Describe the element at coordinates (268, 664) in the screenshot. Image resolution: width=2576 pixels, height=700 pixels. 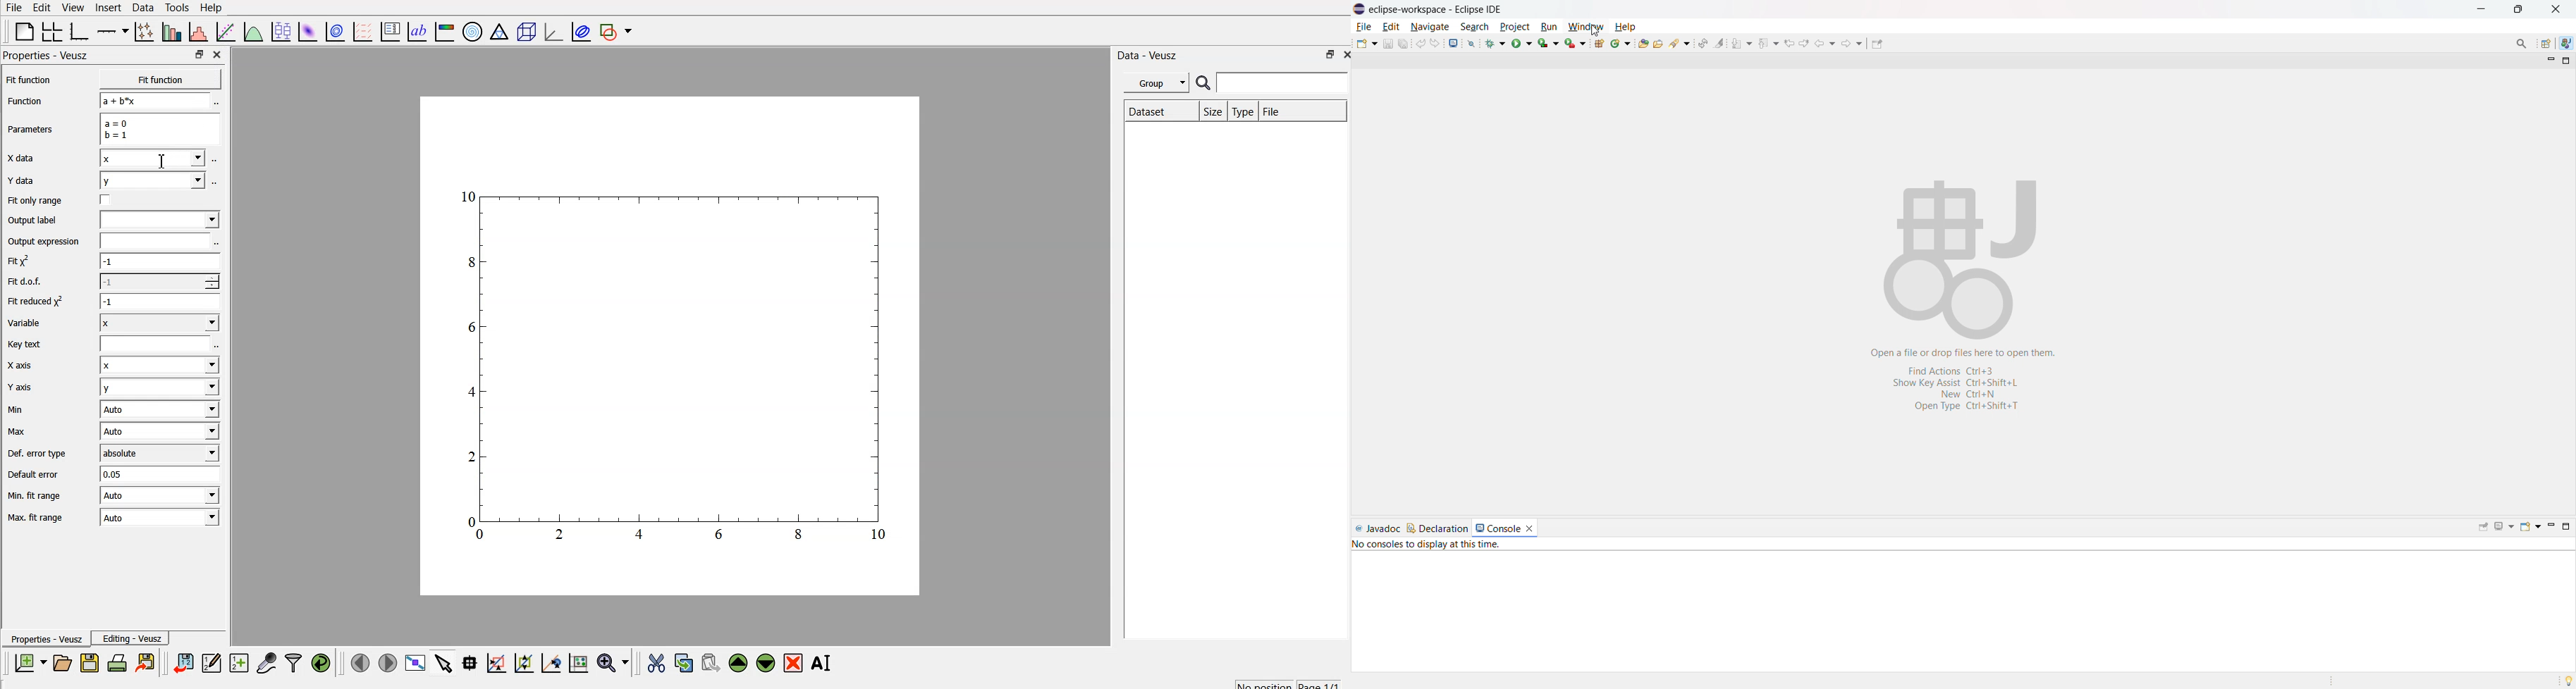
I see `capture remote data` at that location.